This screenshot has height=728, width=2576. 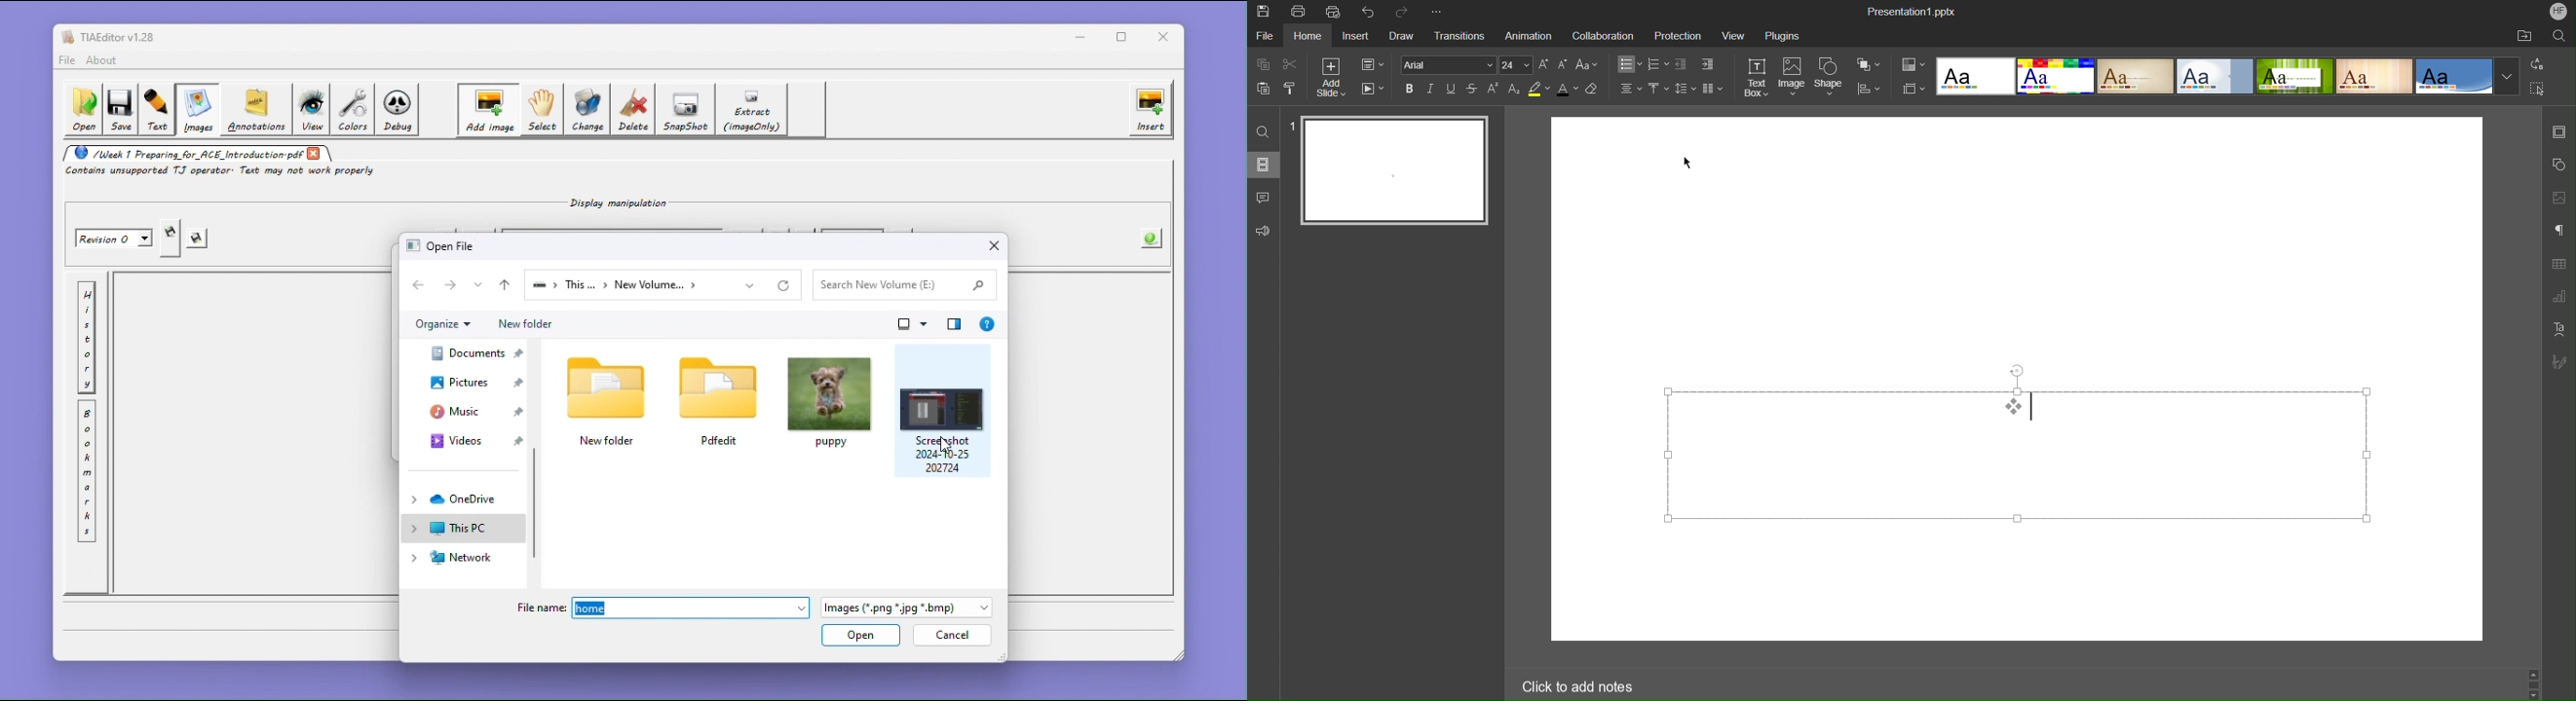 What do you see at coordinates (1781, 35) in the screenshot?
I see `Plugins` at bounding box center [1781, 35].